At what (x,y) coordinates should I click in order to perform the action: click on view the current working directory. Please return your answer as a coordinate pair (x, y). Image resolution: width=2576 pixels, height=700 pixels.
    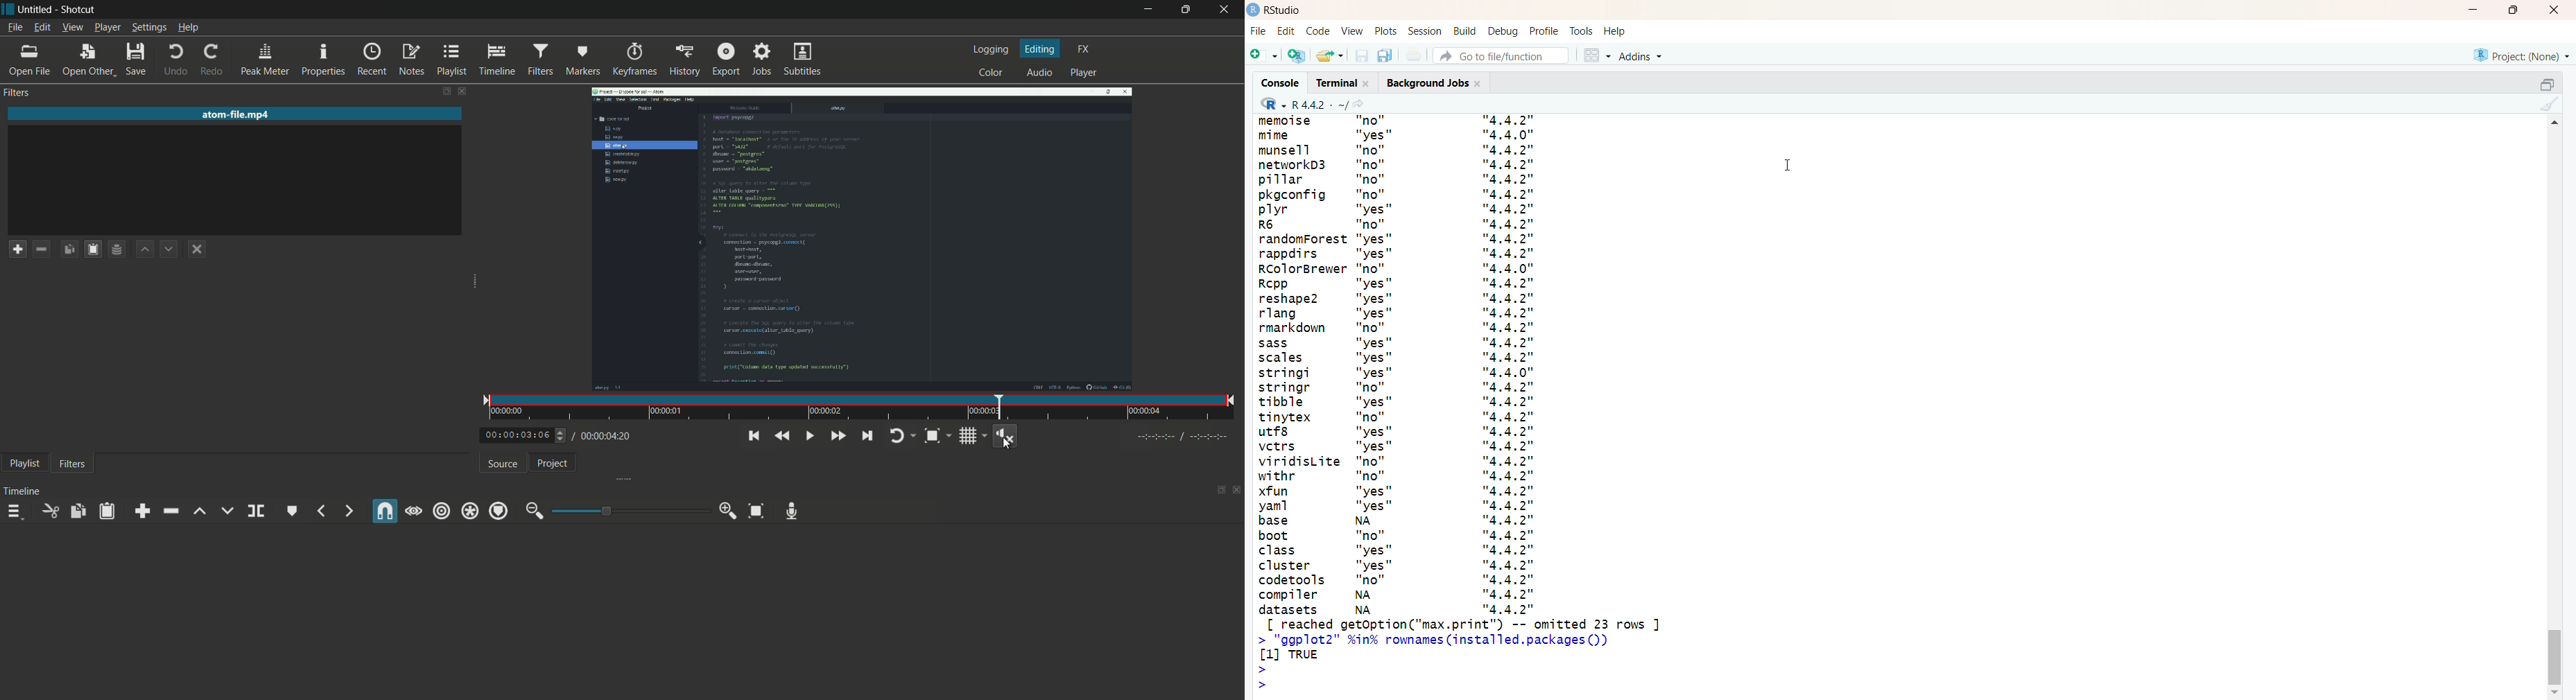
    Looking at the image, I should click on (1359, 105).